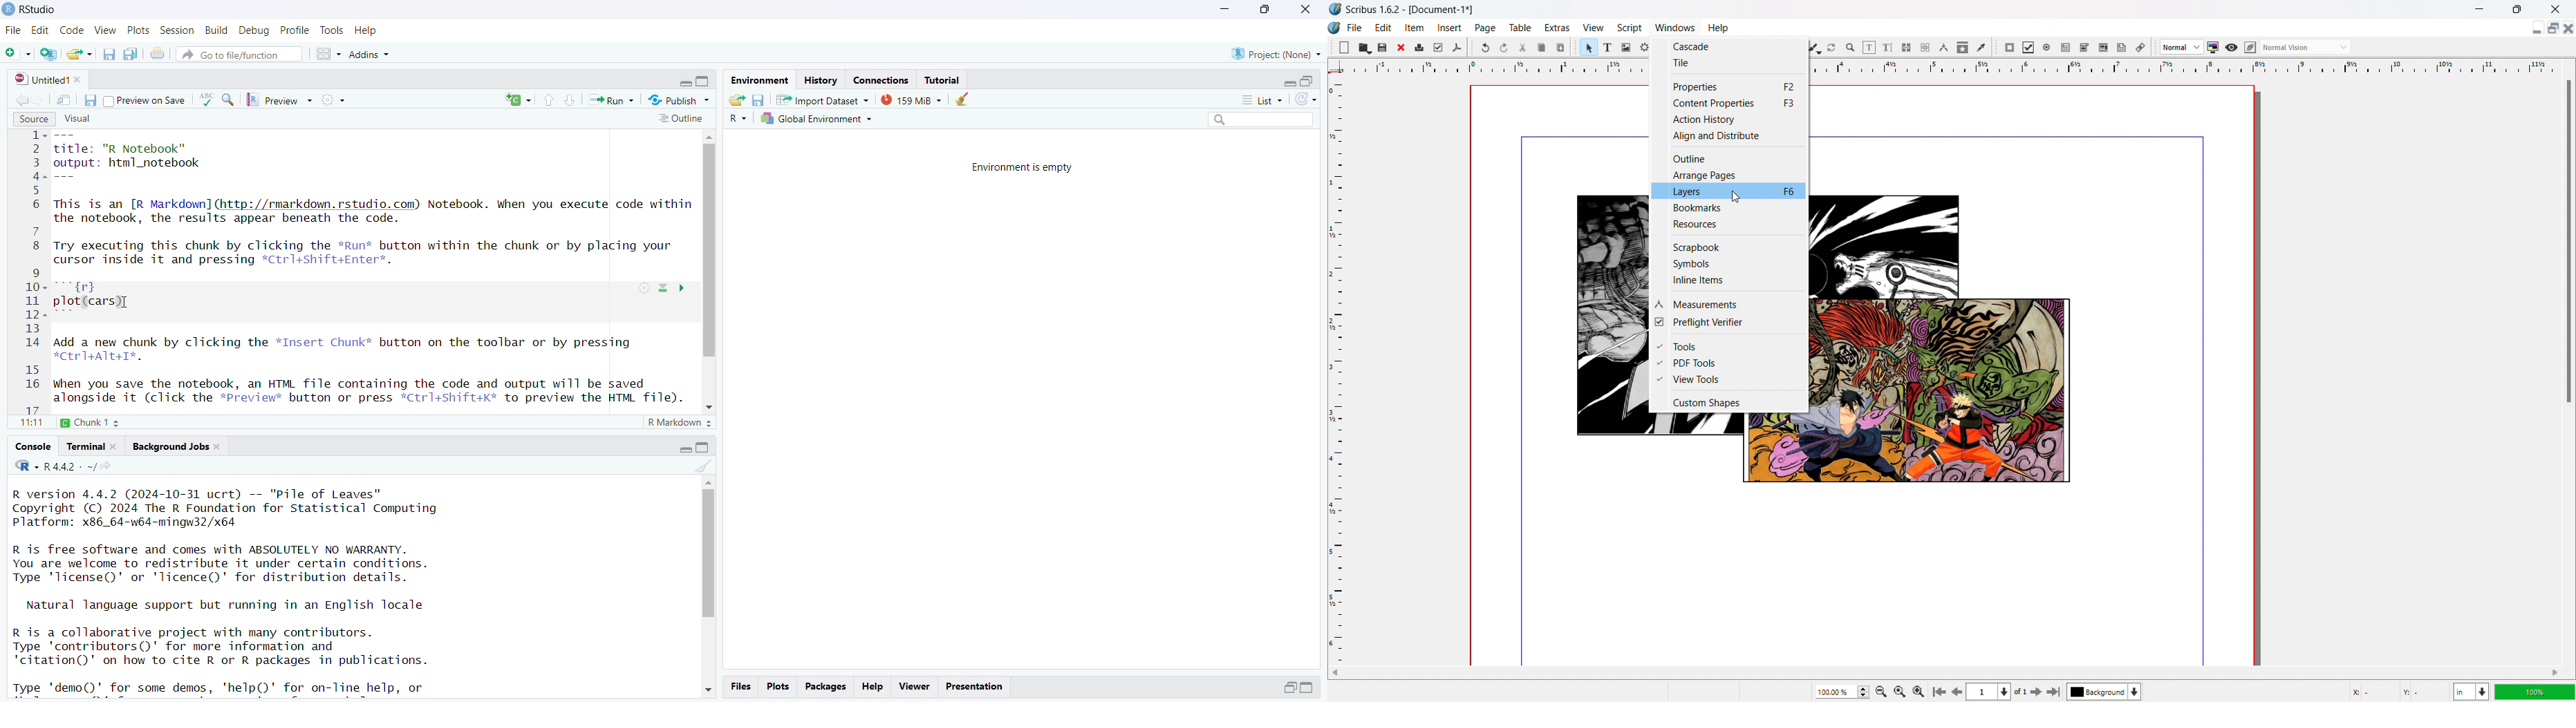 This screenshot has height=728, width=2576. Describe the element at coordinates (370, 56) in the screenshot. I see `Addins` at that location.